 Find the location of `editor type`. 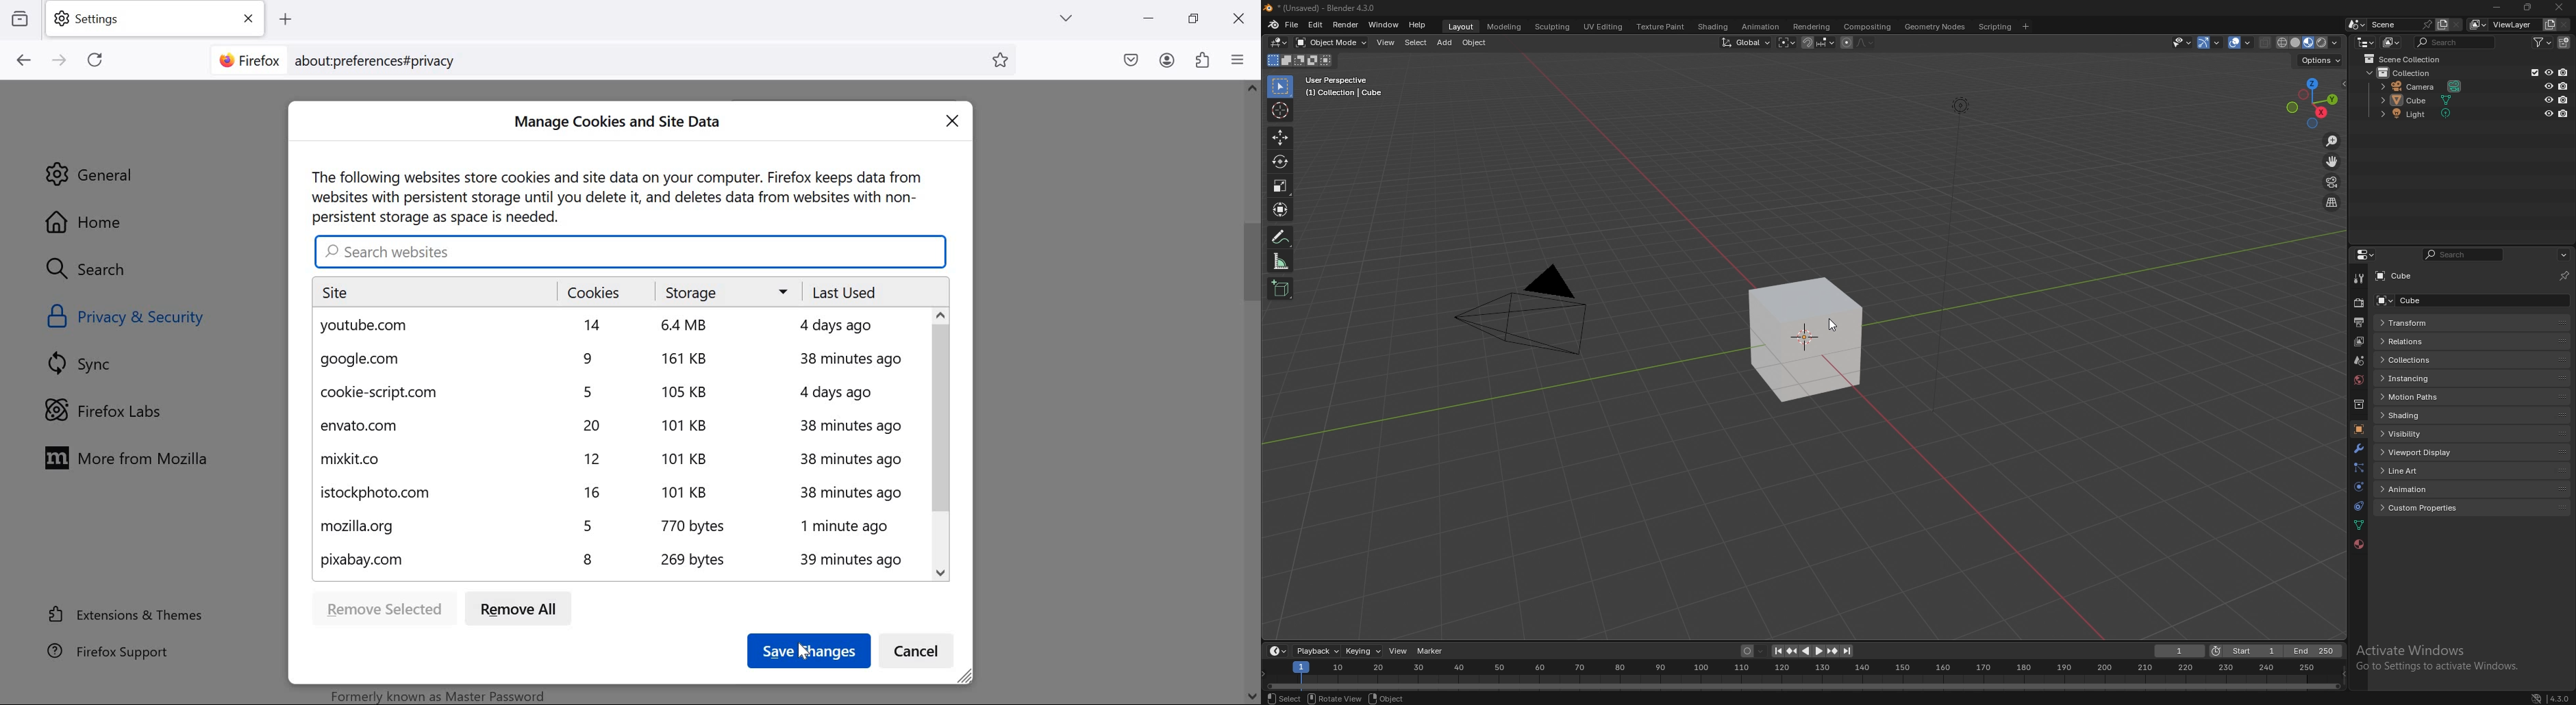

editor type is located at coordinates (2367, 255).